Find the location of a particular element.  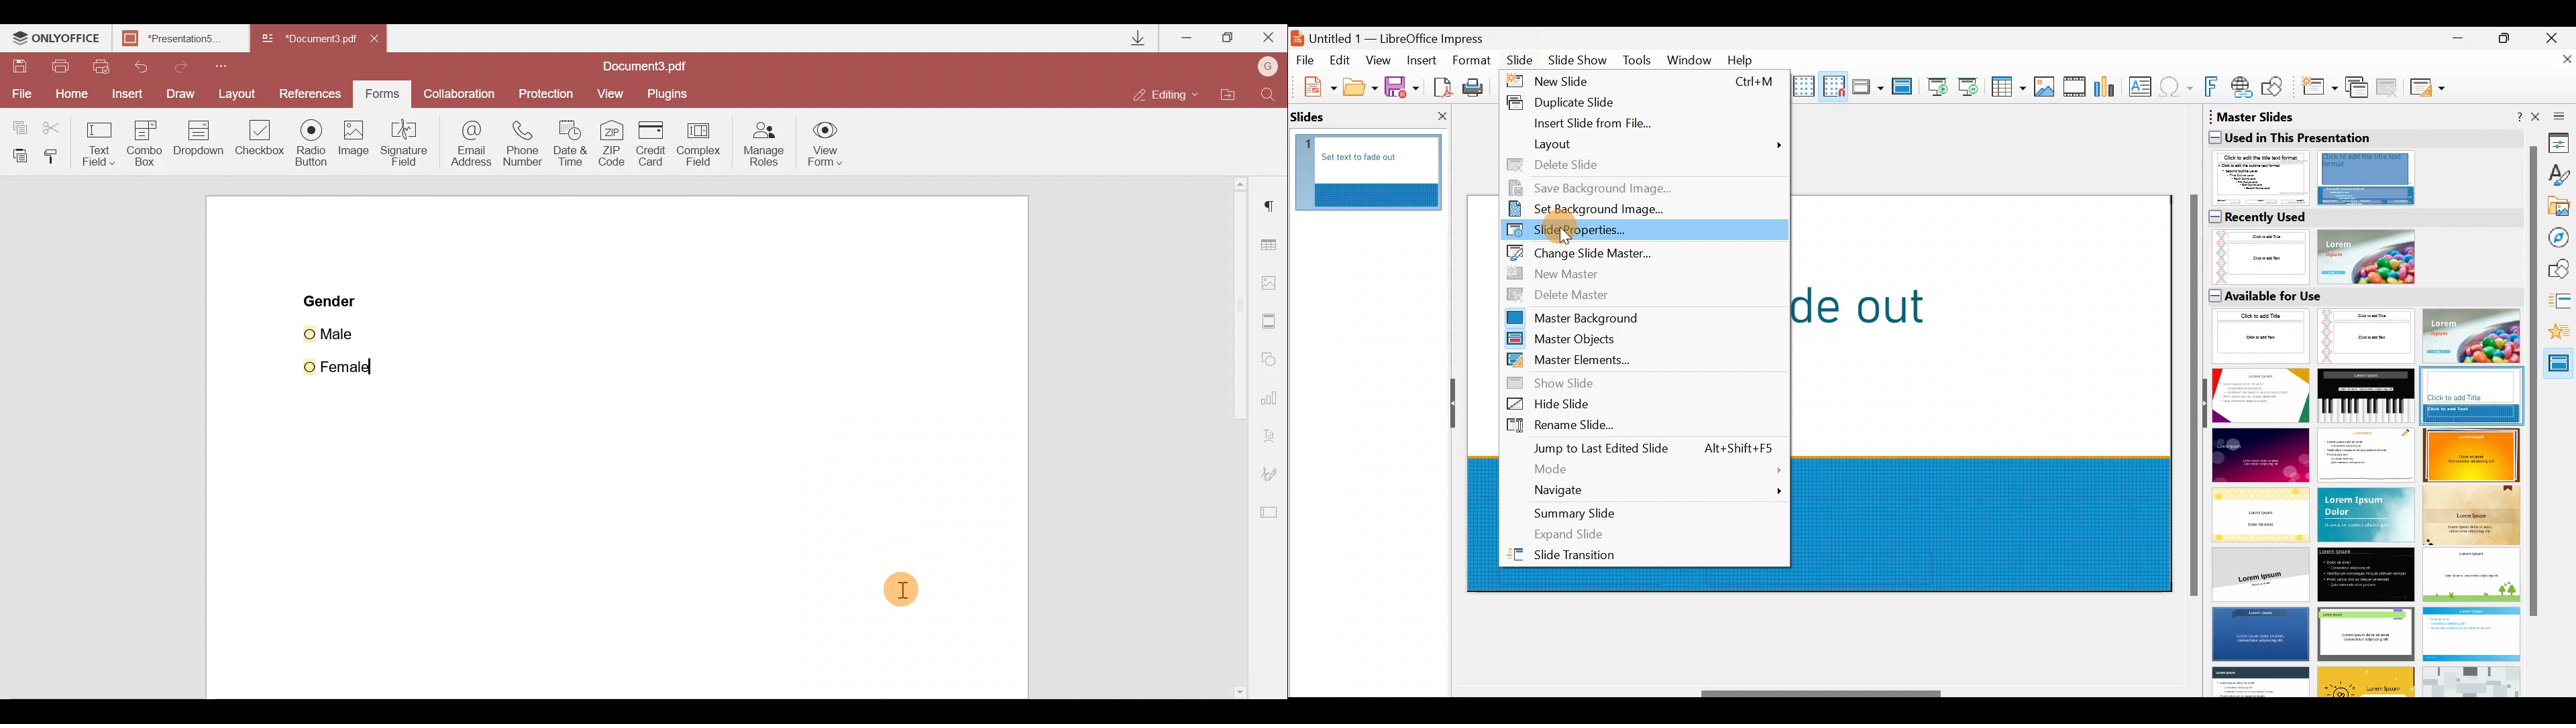

Change slide master is located at coordinates (1638, 252).